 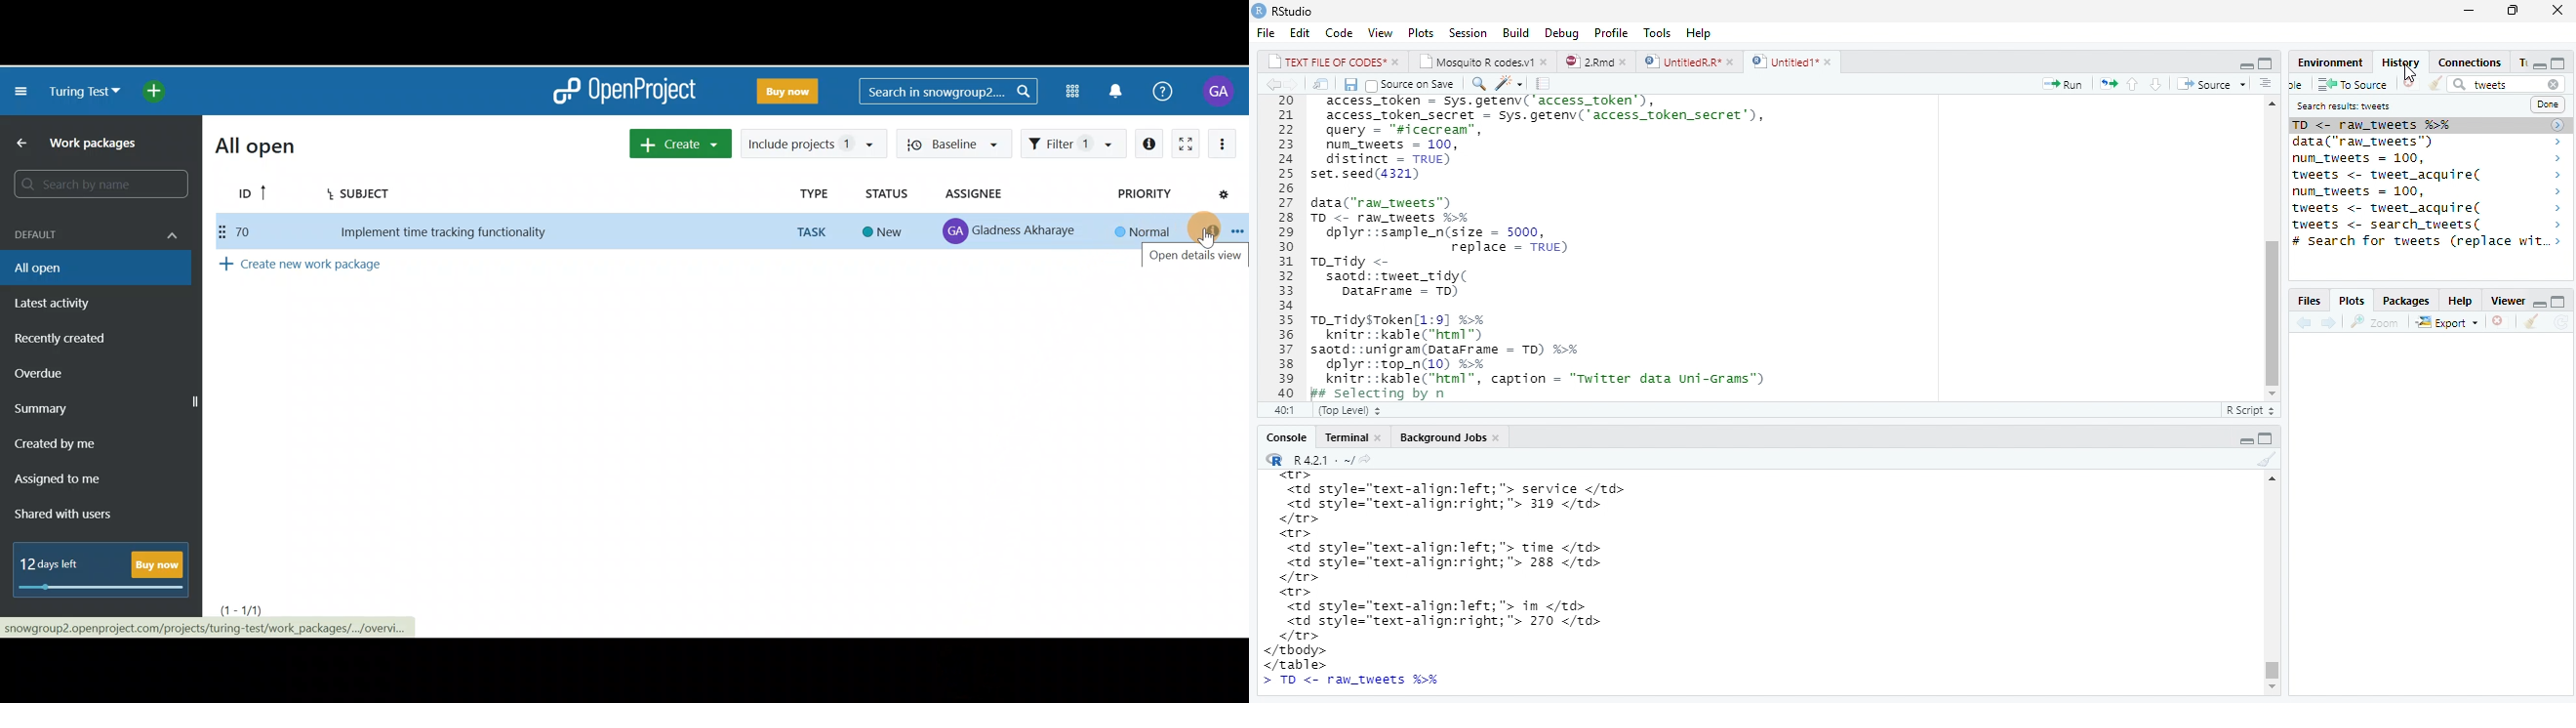 What do you see at coordinates (2403, 301) in the screenshot?
I see `Packages` at bounding box center [2403, 301].